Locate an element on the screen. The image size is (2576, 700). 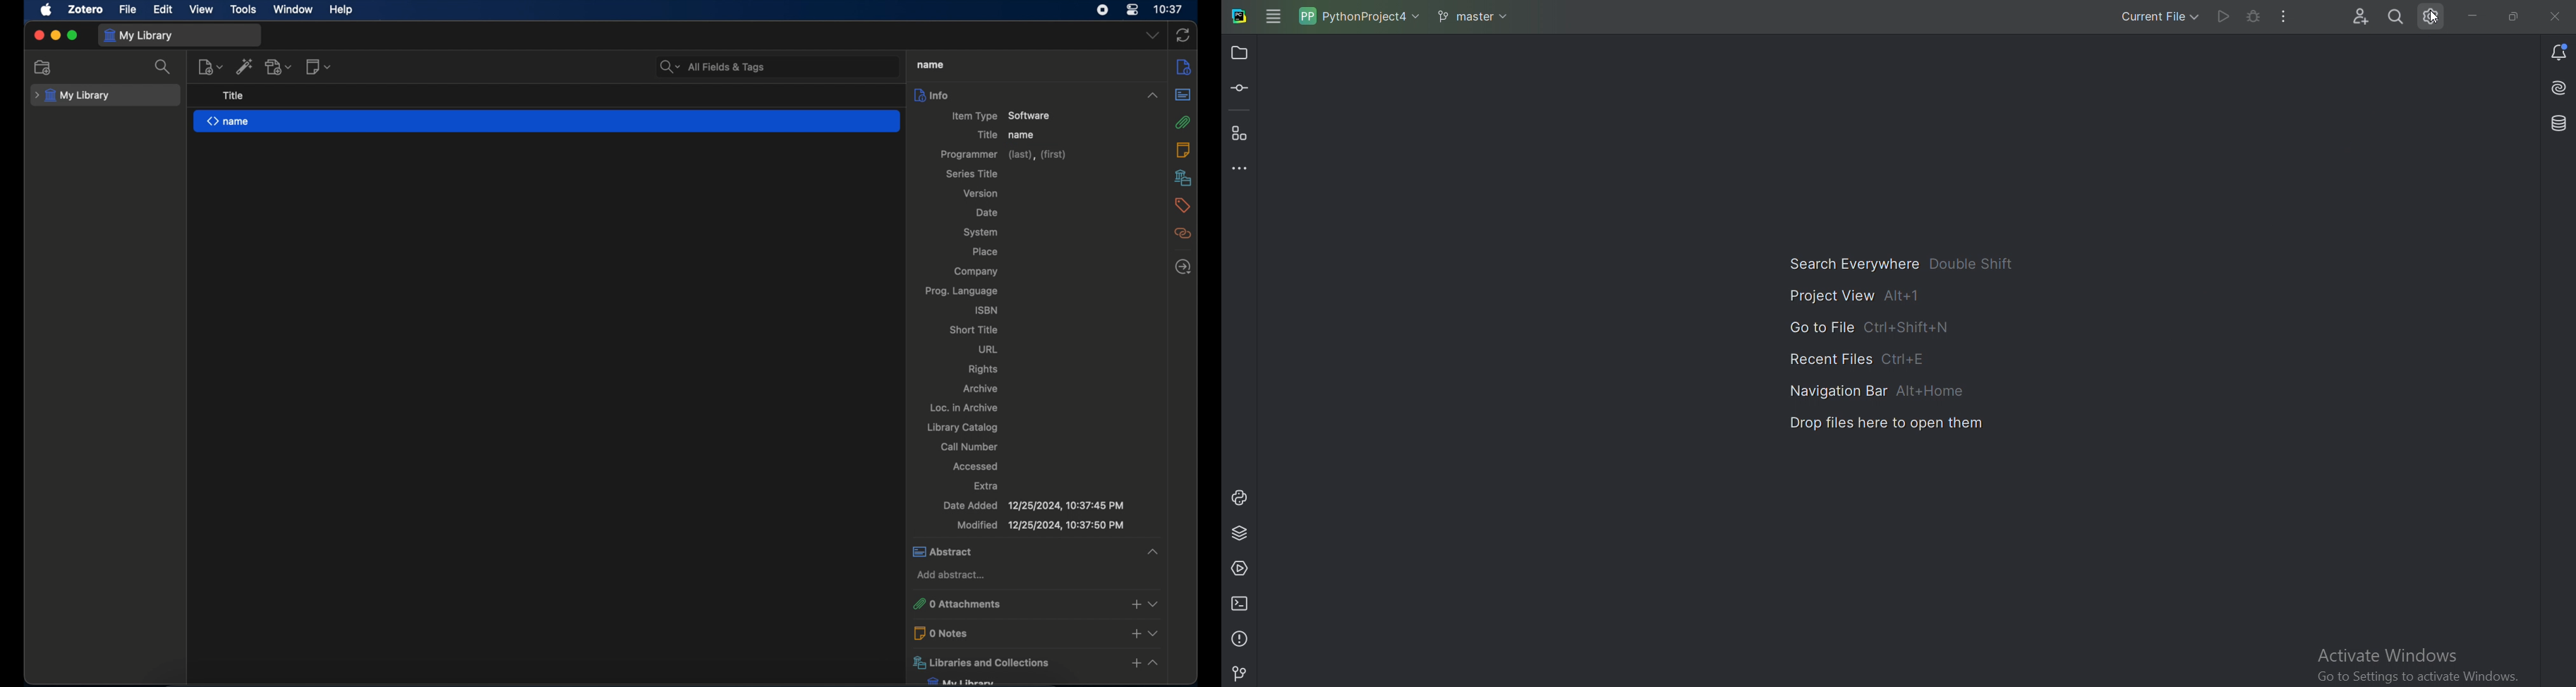
0 notes is located at coordinates (1017, 632).